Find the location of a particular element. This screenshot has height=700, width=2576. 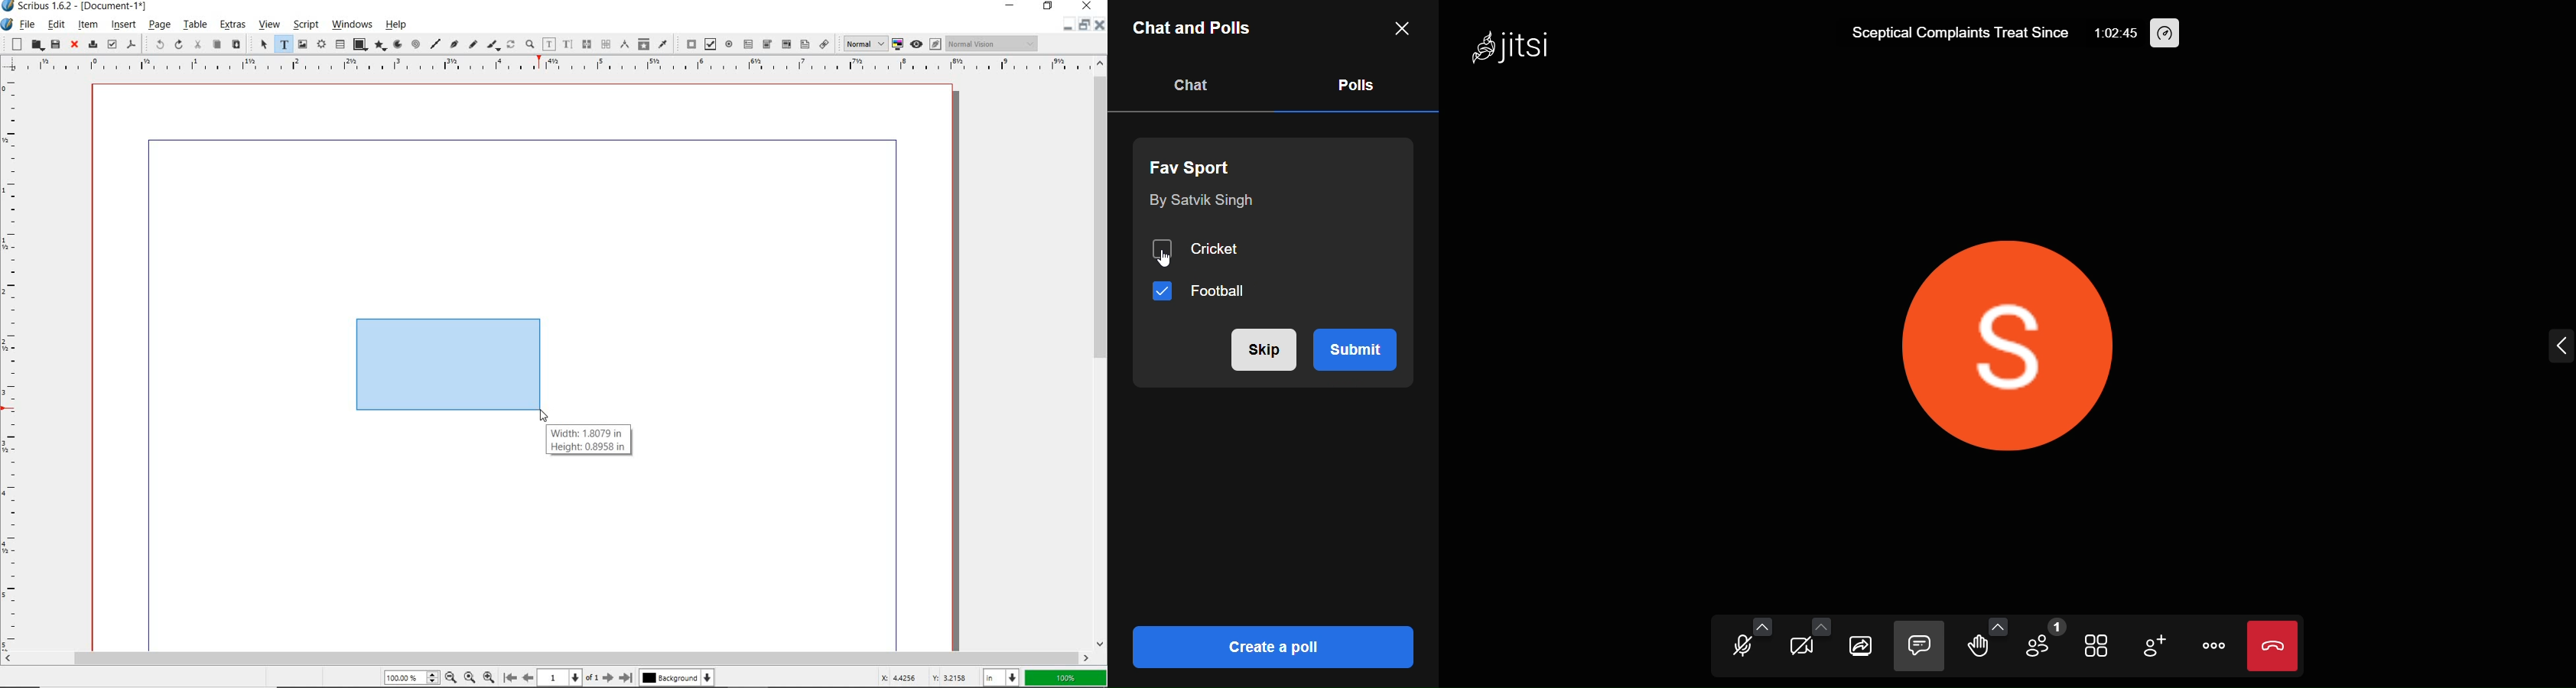

scrollbar is located at coordinates (1101, 353).